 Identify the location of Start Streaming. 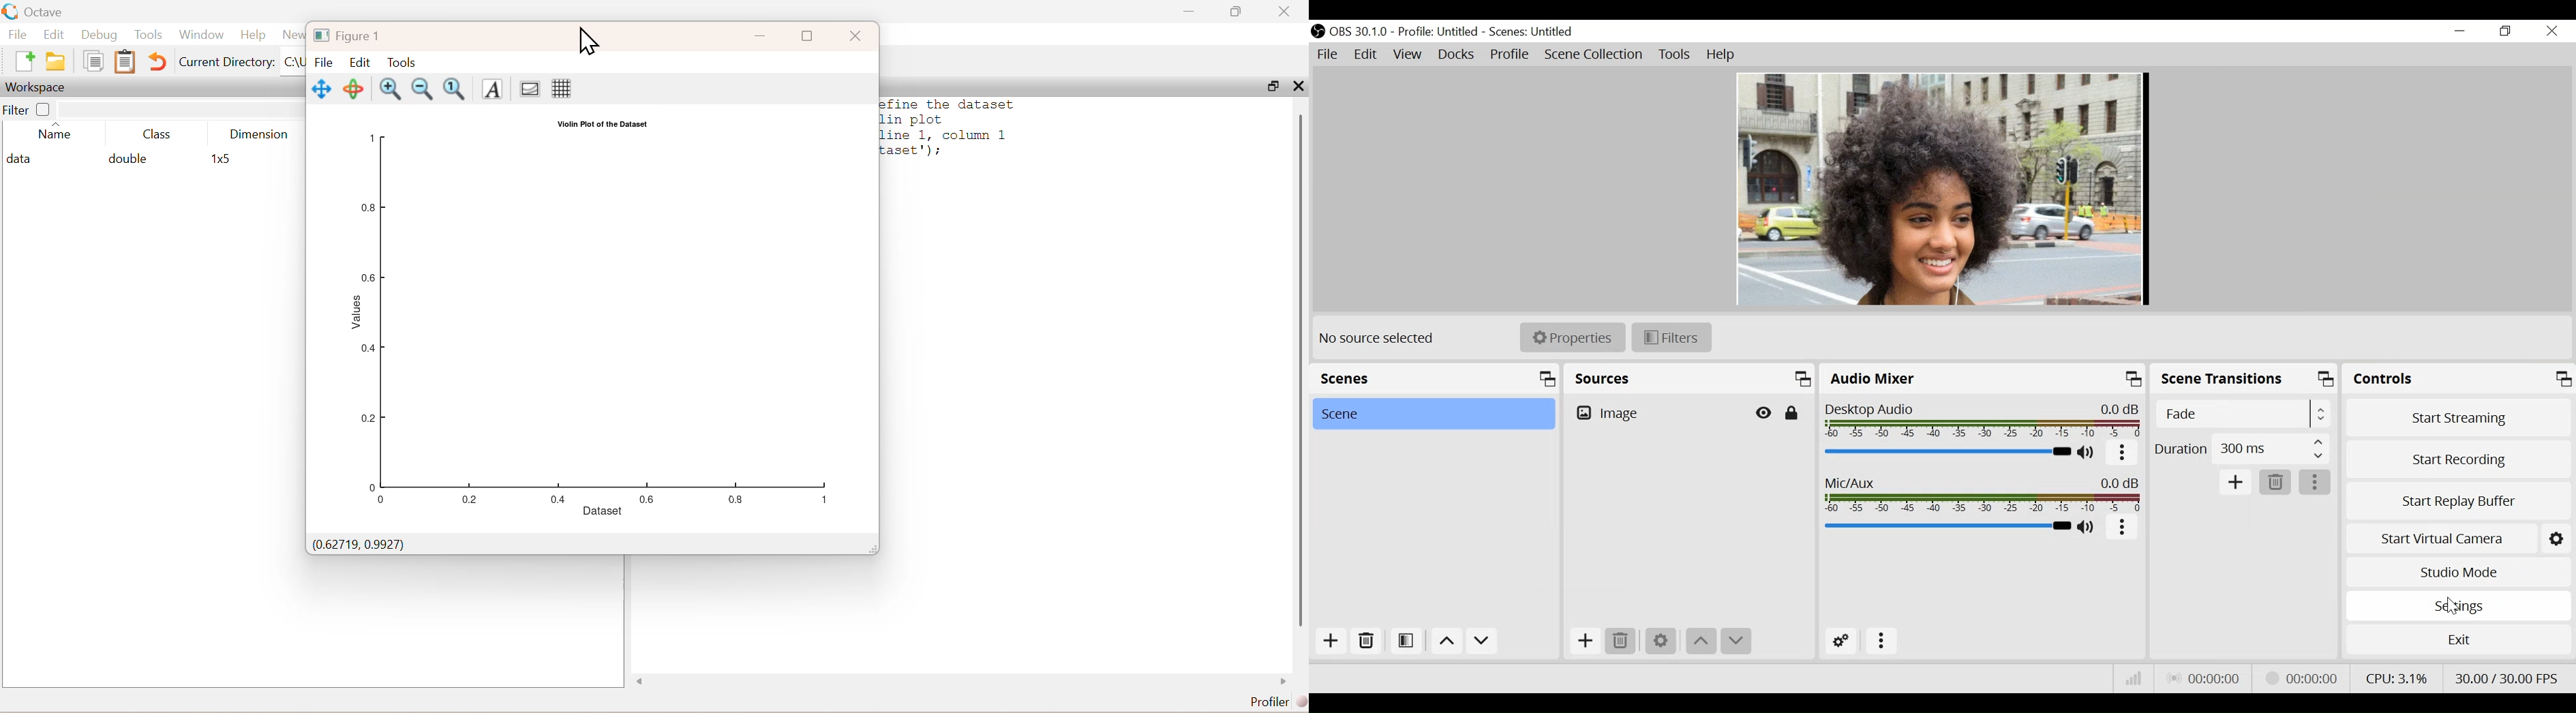
(2457, 417).